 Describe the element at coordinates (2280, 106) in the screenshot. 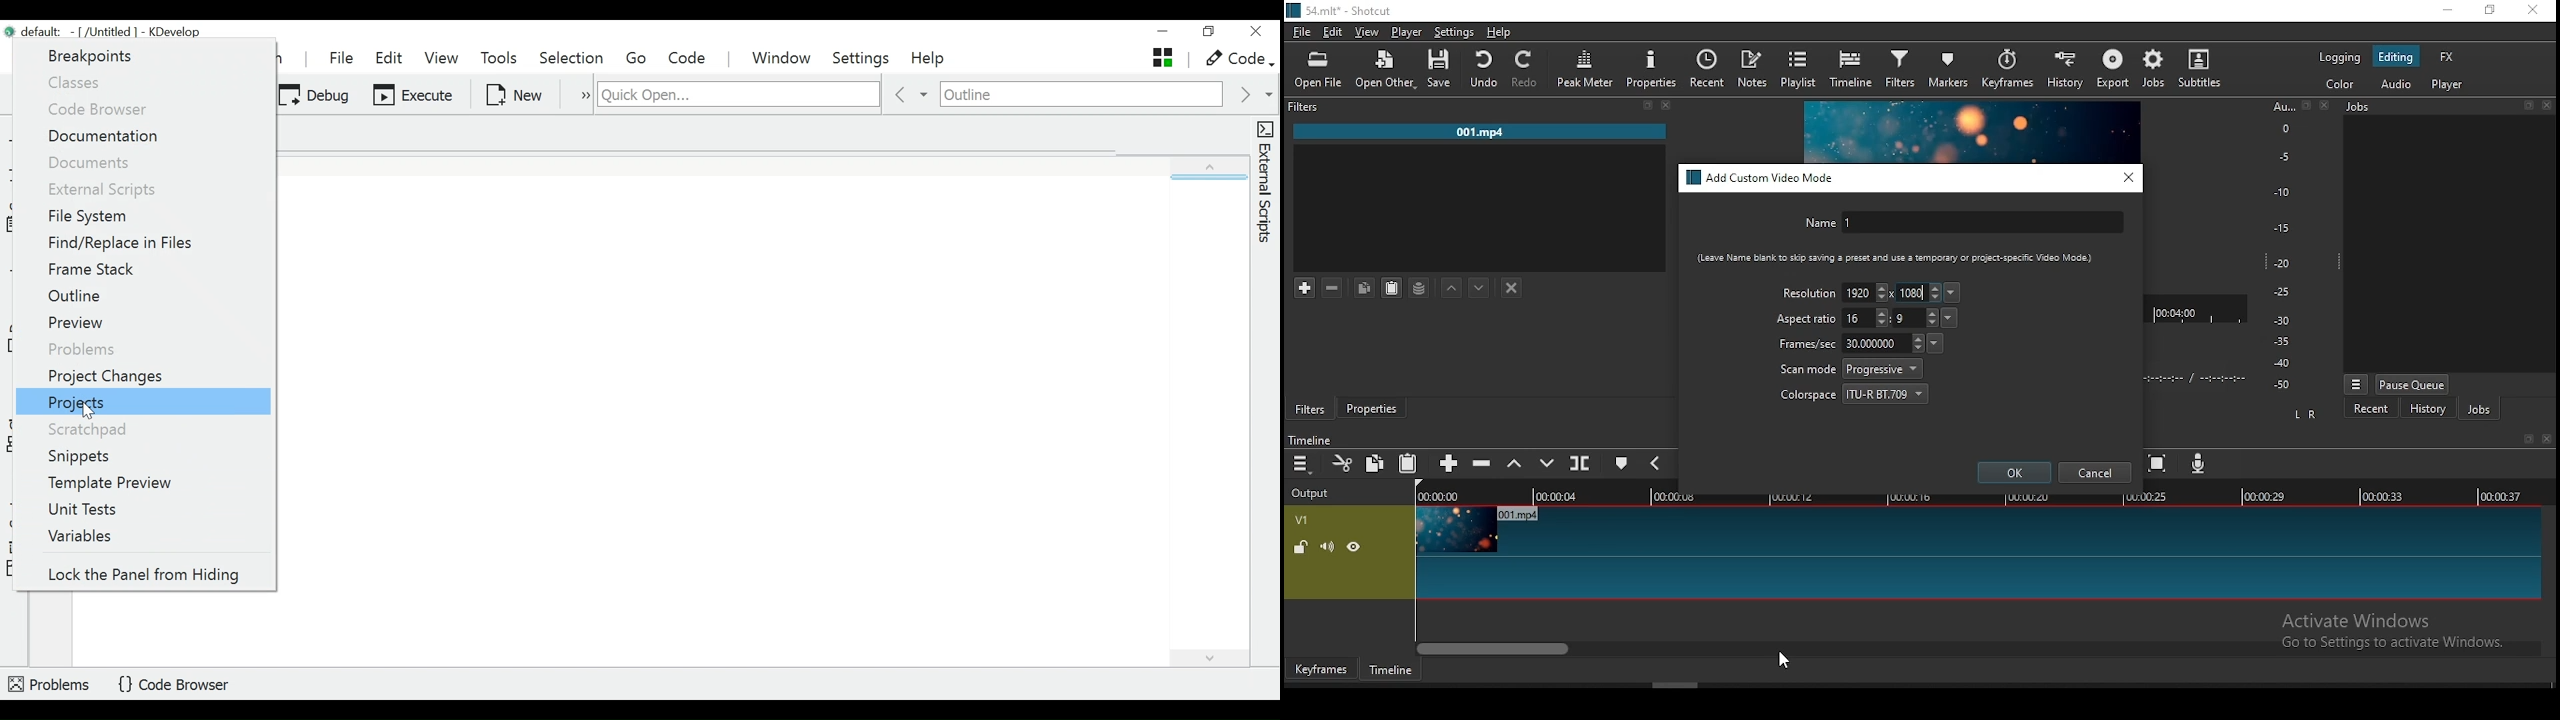

I see `Au...` at that location.